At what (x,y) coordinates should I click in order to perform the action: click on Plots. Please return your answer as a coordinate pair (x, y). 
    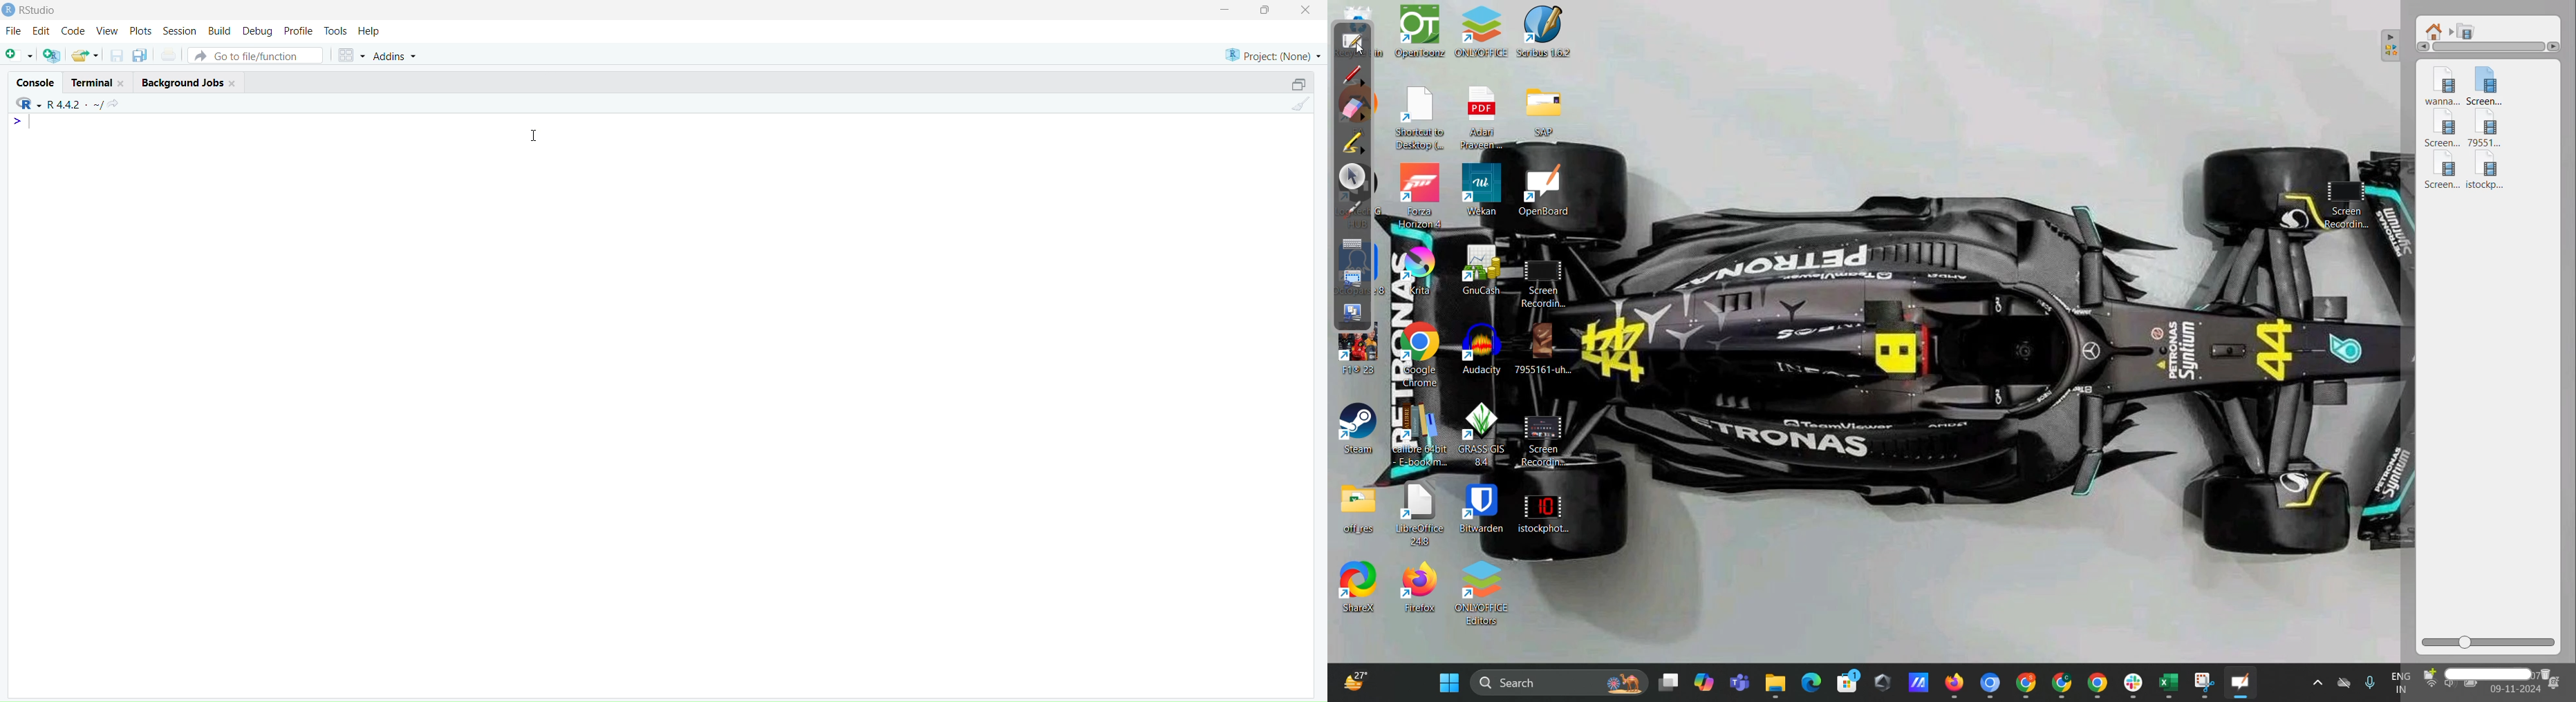
    Looking at the image, I should click on (140, 29).